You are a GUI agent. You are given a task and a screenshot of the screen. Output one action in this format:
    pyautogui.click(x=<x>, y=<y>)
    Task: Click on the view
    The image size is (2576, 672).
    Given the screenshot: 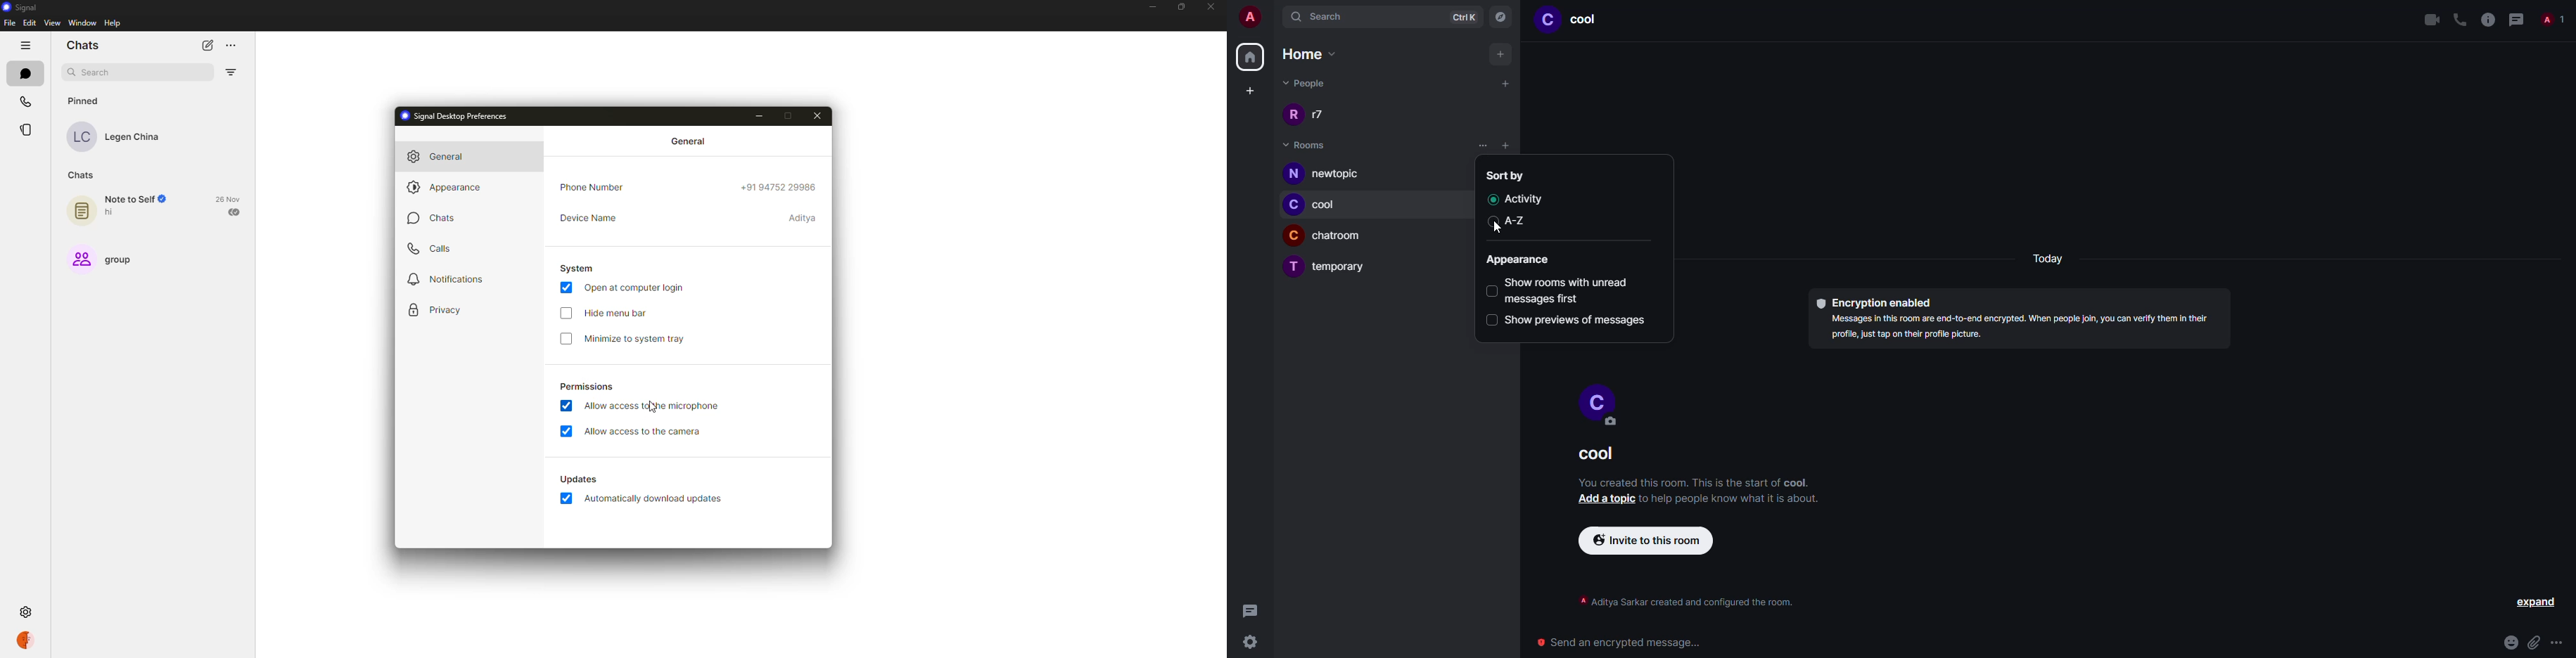 What is the action you would take?
    pyautogui.click(x=52, y=24)
    